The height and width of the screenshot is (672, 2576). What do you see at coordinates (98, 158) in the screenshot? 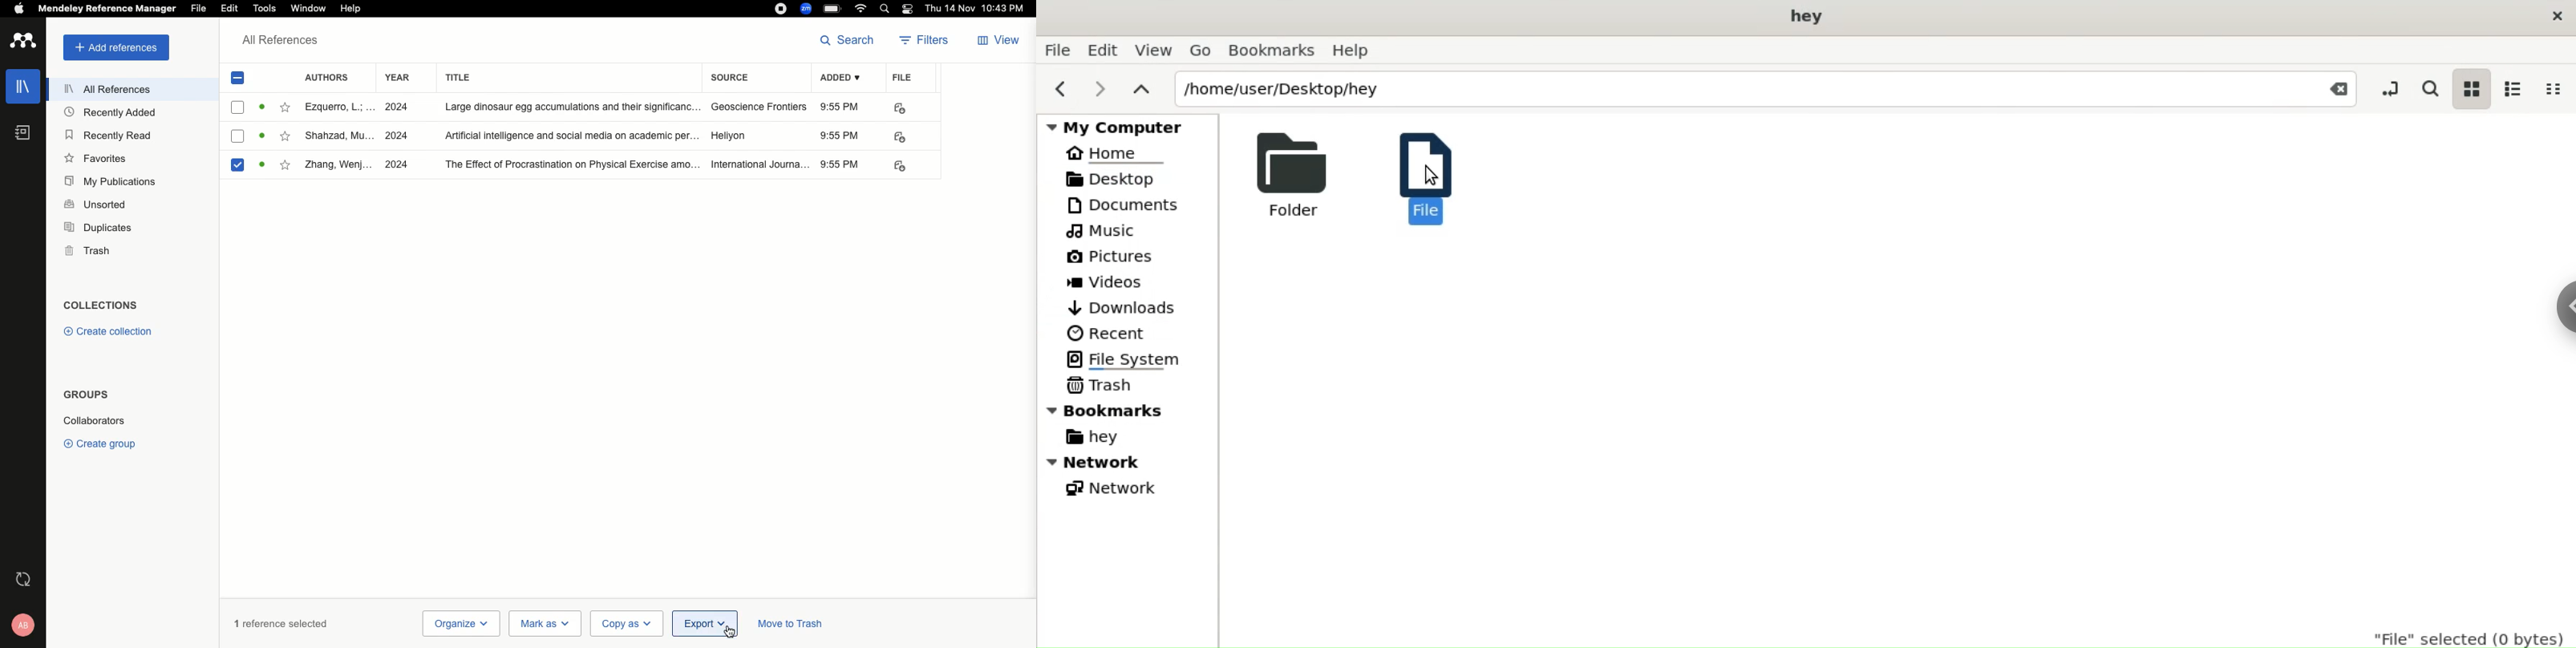
I see `Favorites` at bounding box center [98, 158].